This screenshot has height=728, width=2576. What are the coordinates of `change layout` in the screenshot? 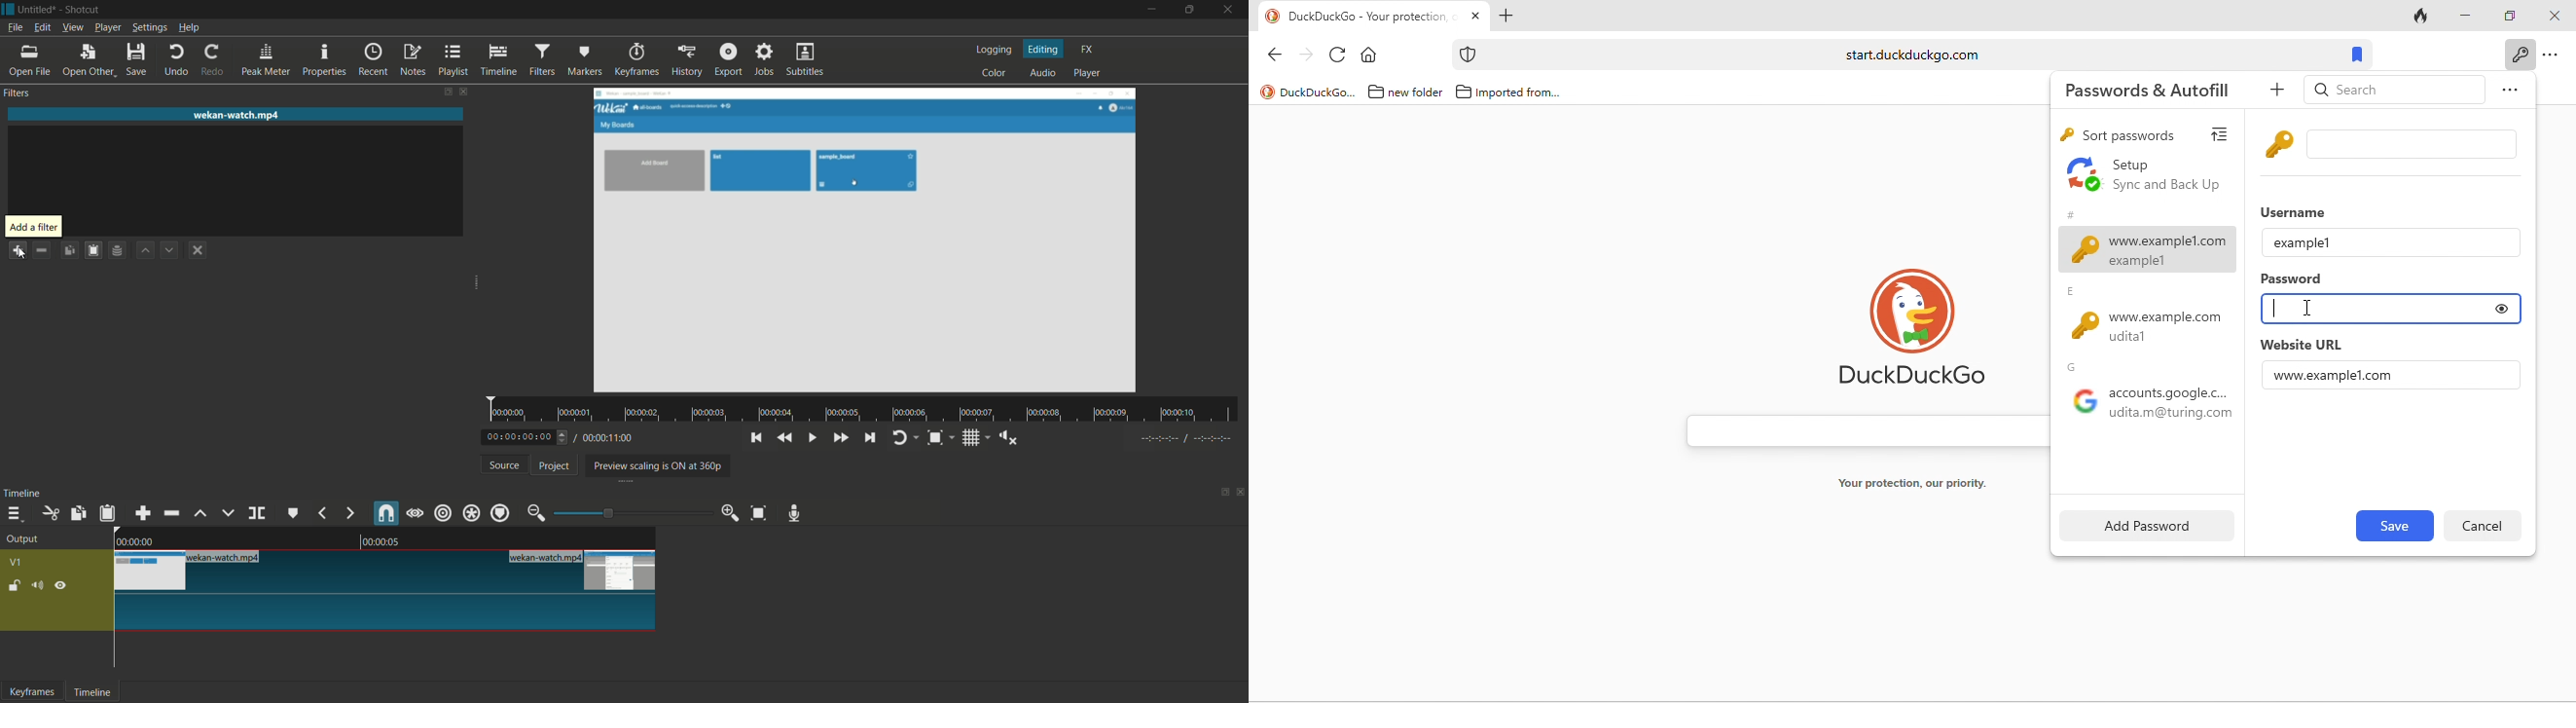 It's located at (448, 92).